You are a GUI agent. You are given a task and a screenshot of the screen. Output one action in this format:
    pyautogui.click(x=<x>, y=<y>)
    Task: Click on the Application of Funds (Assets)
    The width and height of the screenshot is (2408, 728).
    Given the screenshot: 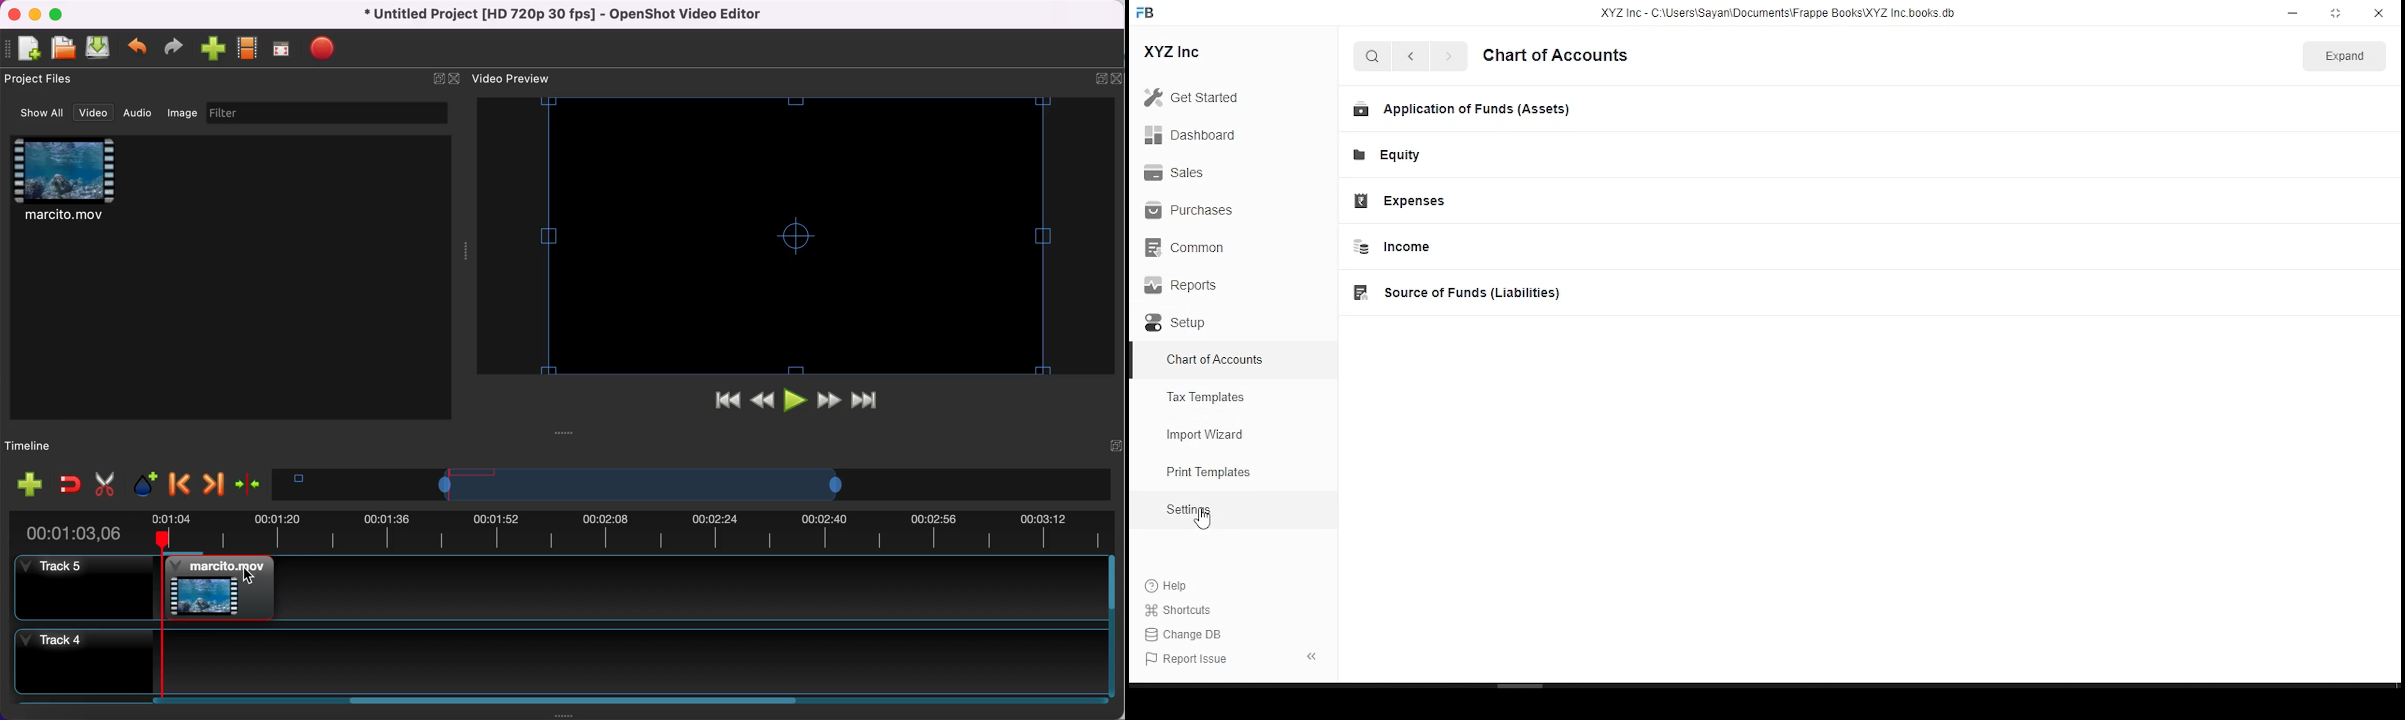 What is the action you would take?
    pyautogui.click(x=1460, y=110)
    